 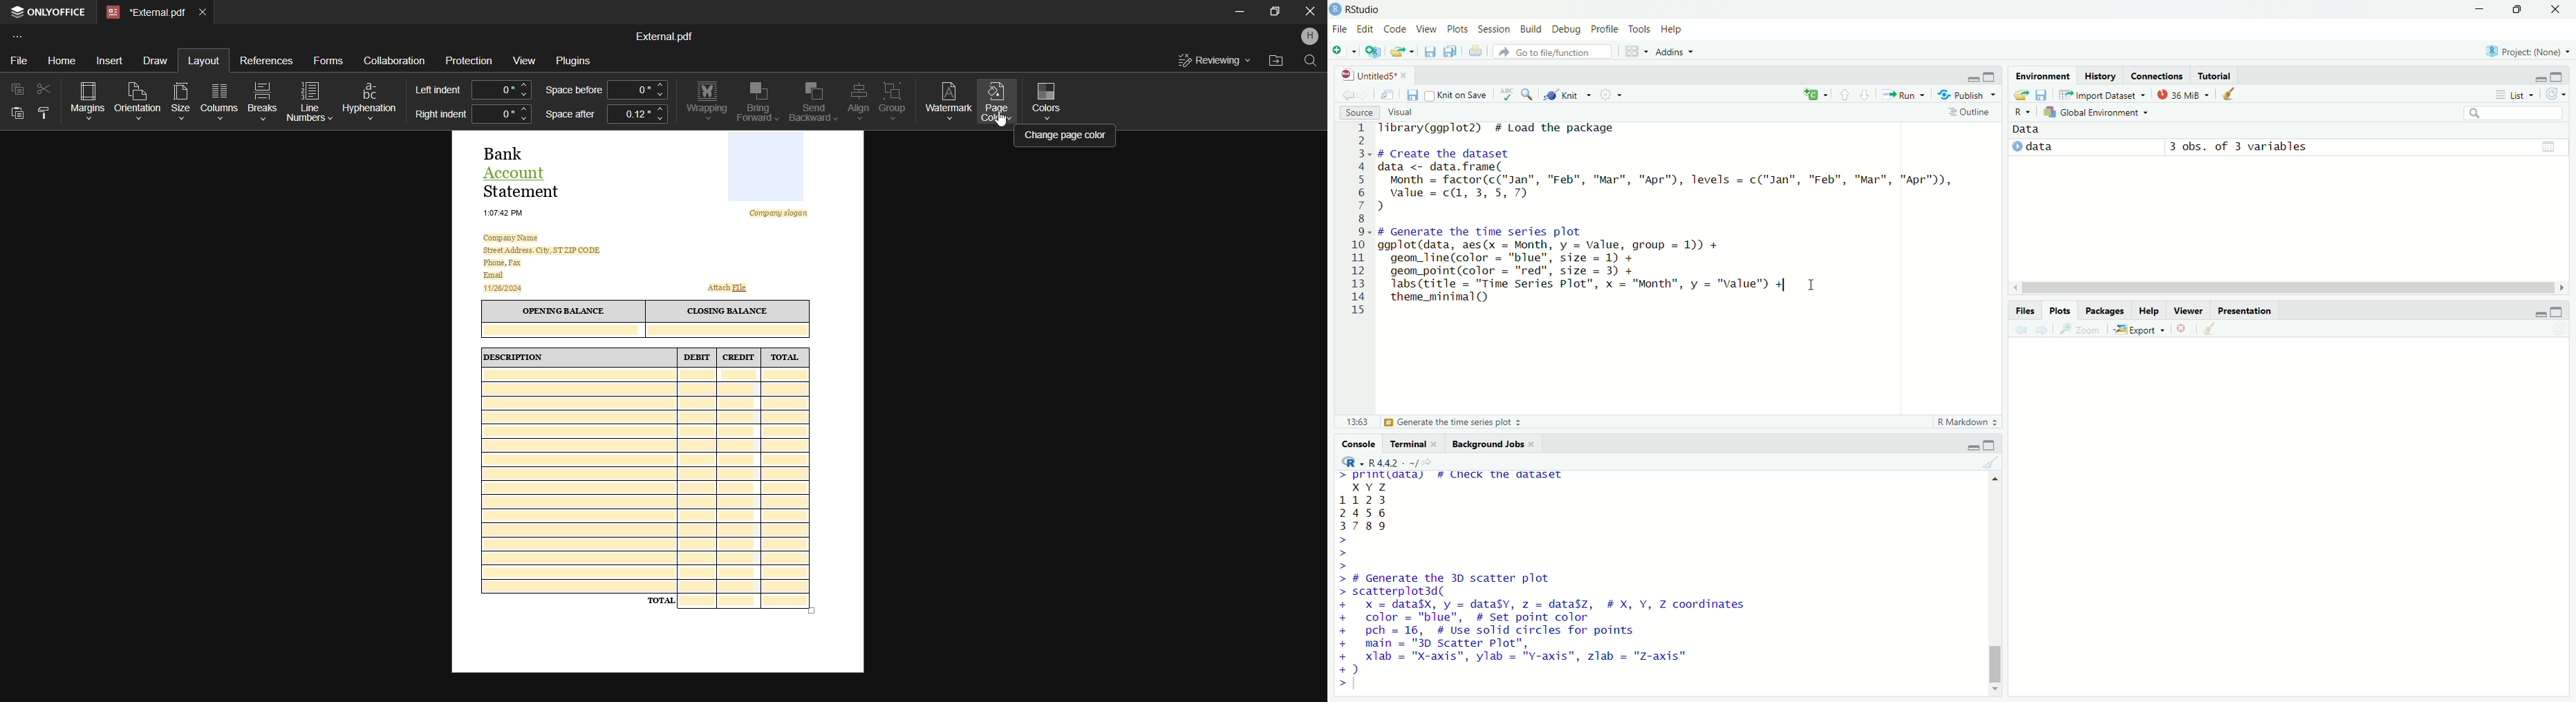 What do you see at coordinates (2511, 94) in the screenshot?
I see `list` at bounding box center [2511, 94].